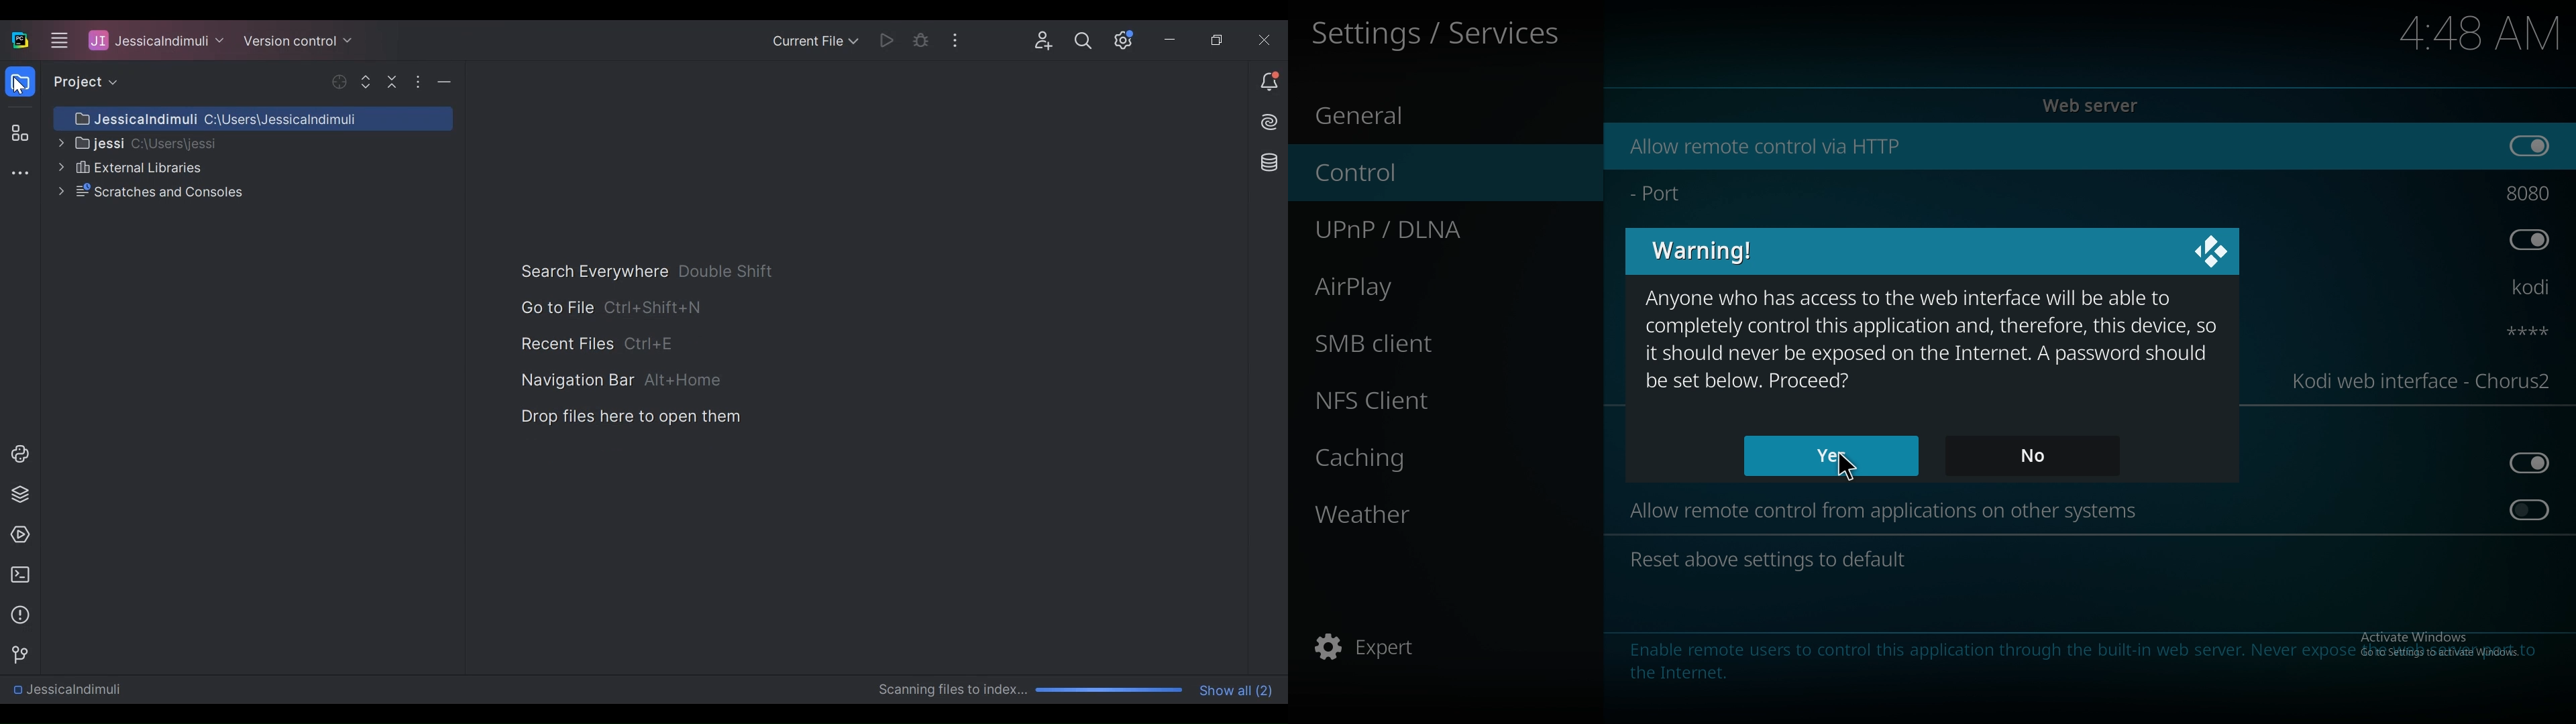  I want to click on , so click(2462, 33).